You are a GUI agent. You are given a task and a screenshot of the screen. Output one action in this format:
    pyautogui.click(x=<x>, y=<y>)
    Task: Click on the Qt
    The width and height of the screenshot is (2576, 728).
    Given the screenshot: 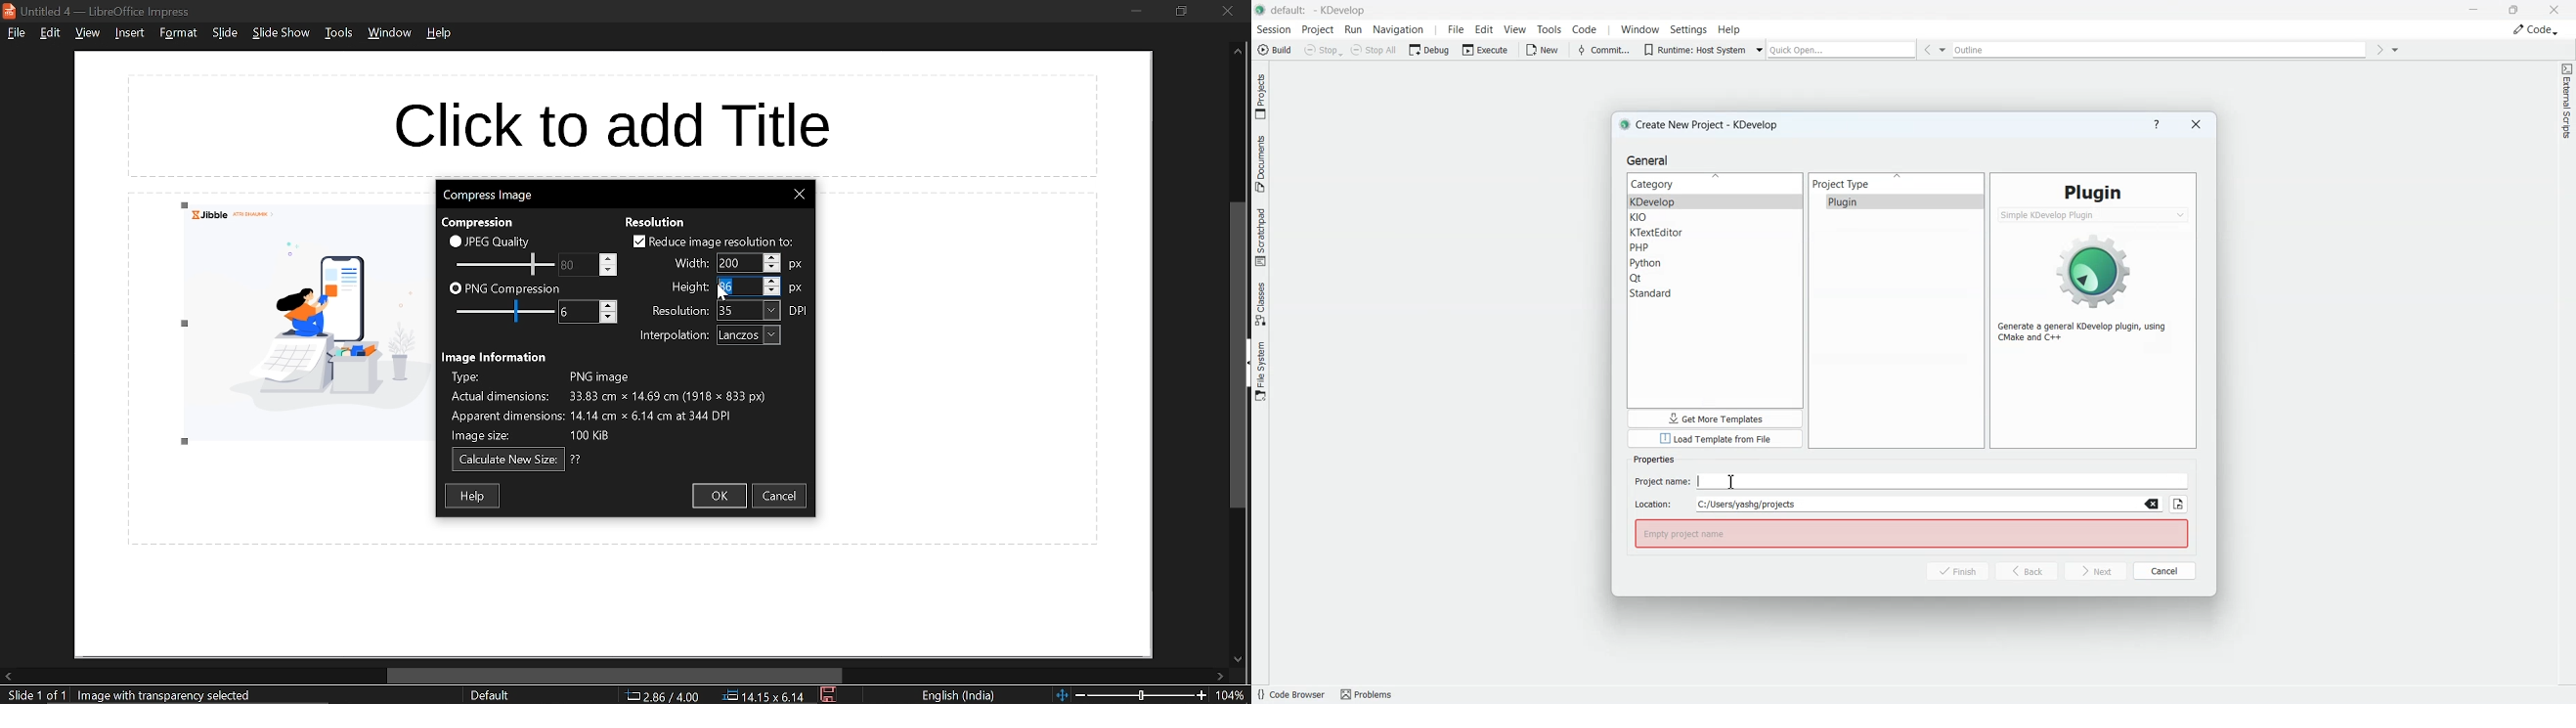 What is the action you would take?
    pyautogui.click(x=1716, y=278)
    